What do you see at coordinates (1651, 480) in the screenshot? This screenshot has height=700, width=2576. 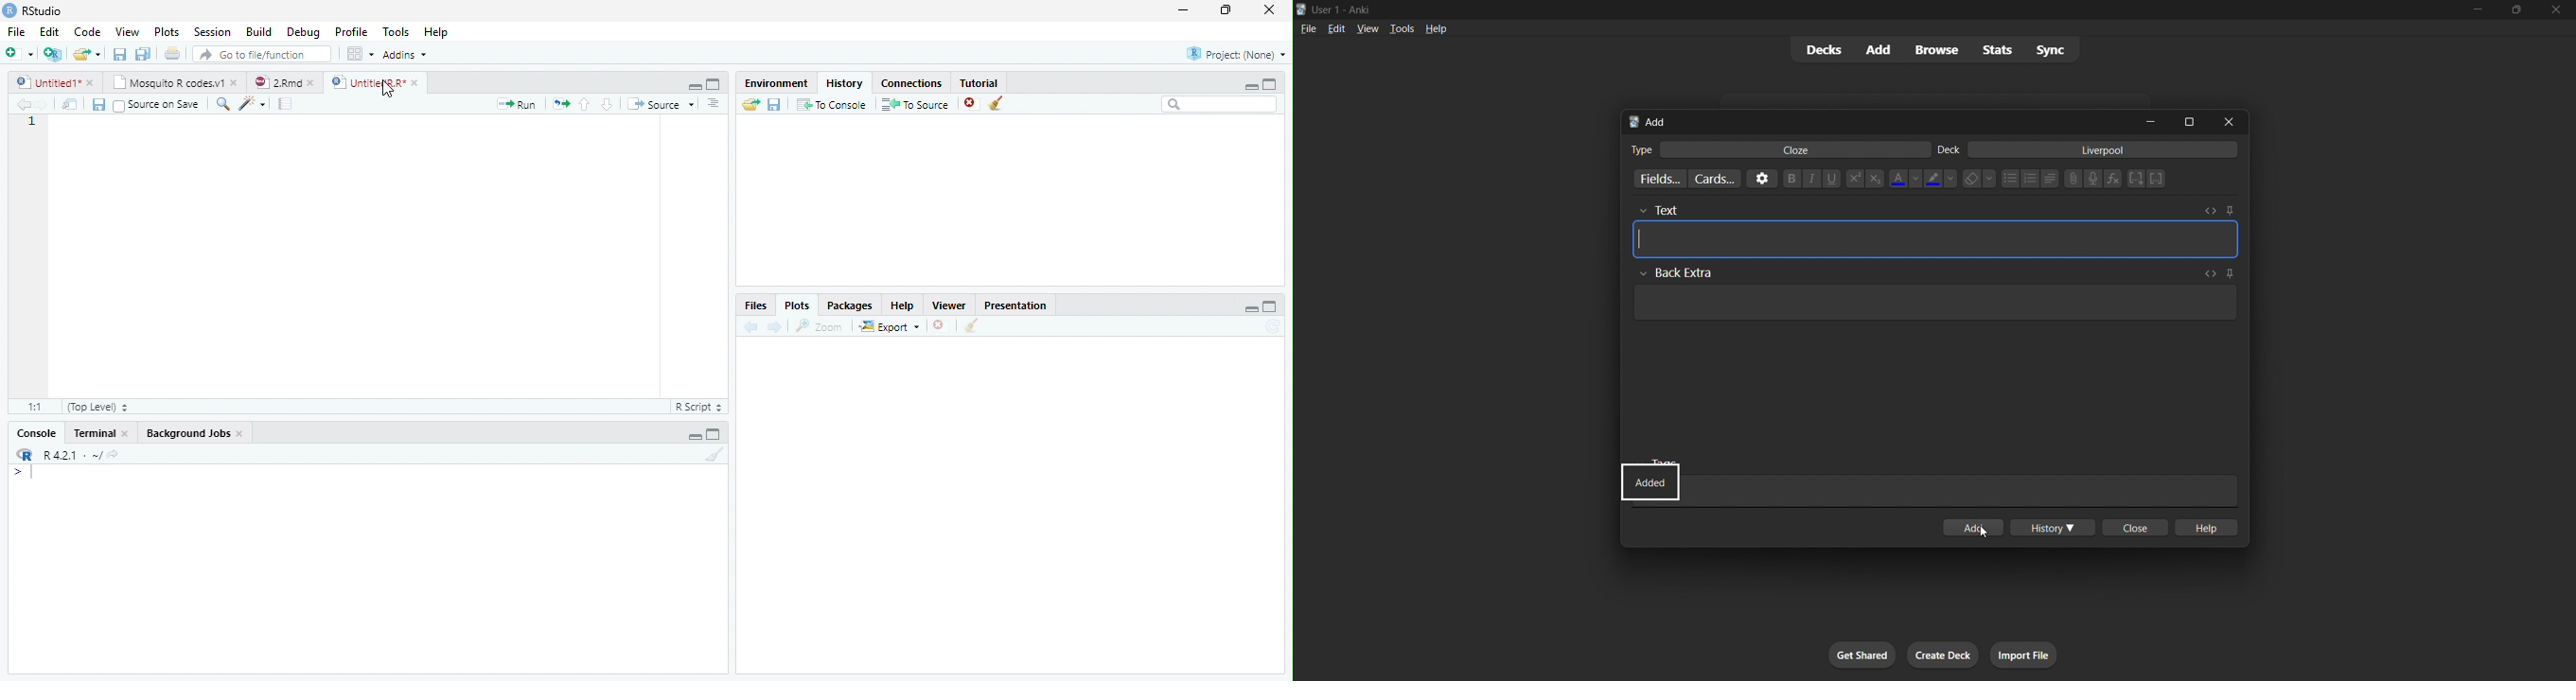 I see `card status update` at bounding box center [1651, 480].